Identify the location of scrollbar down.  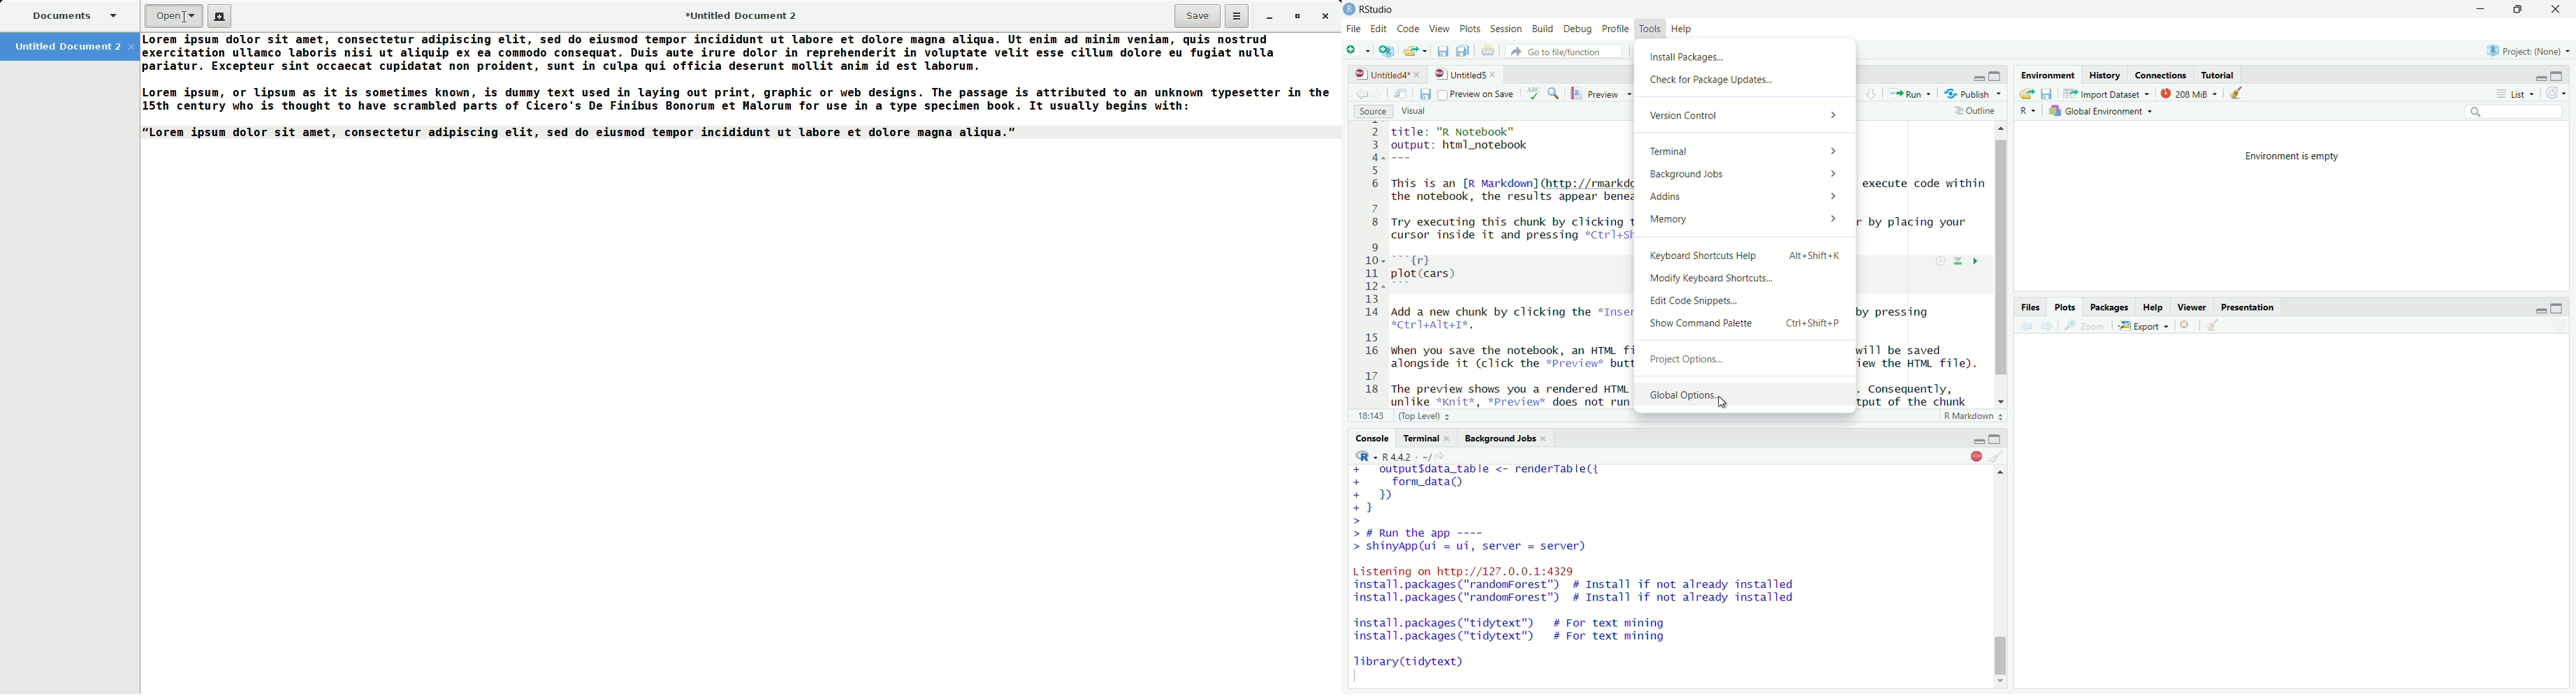
(2000, 398).